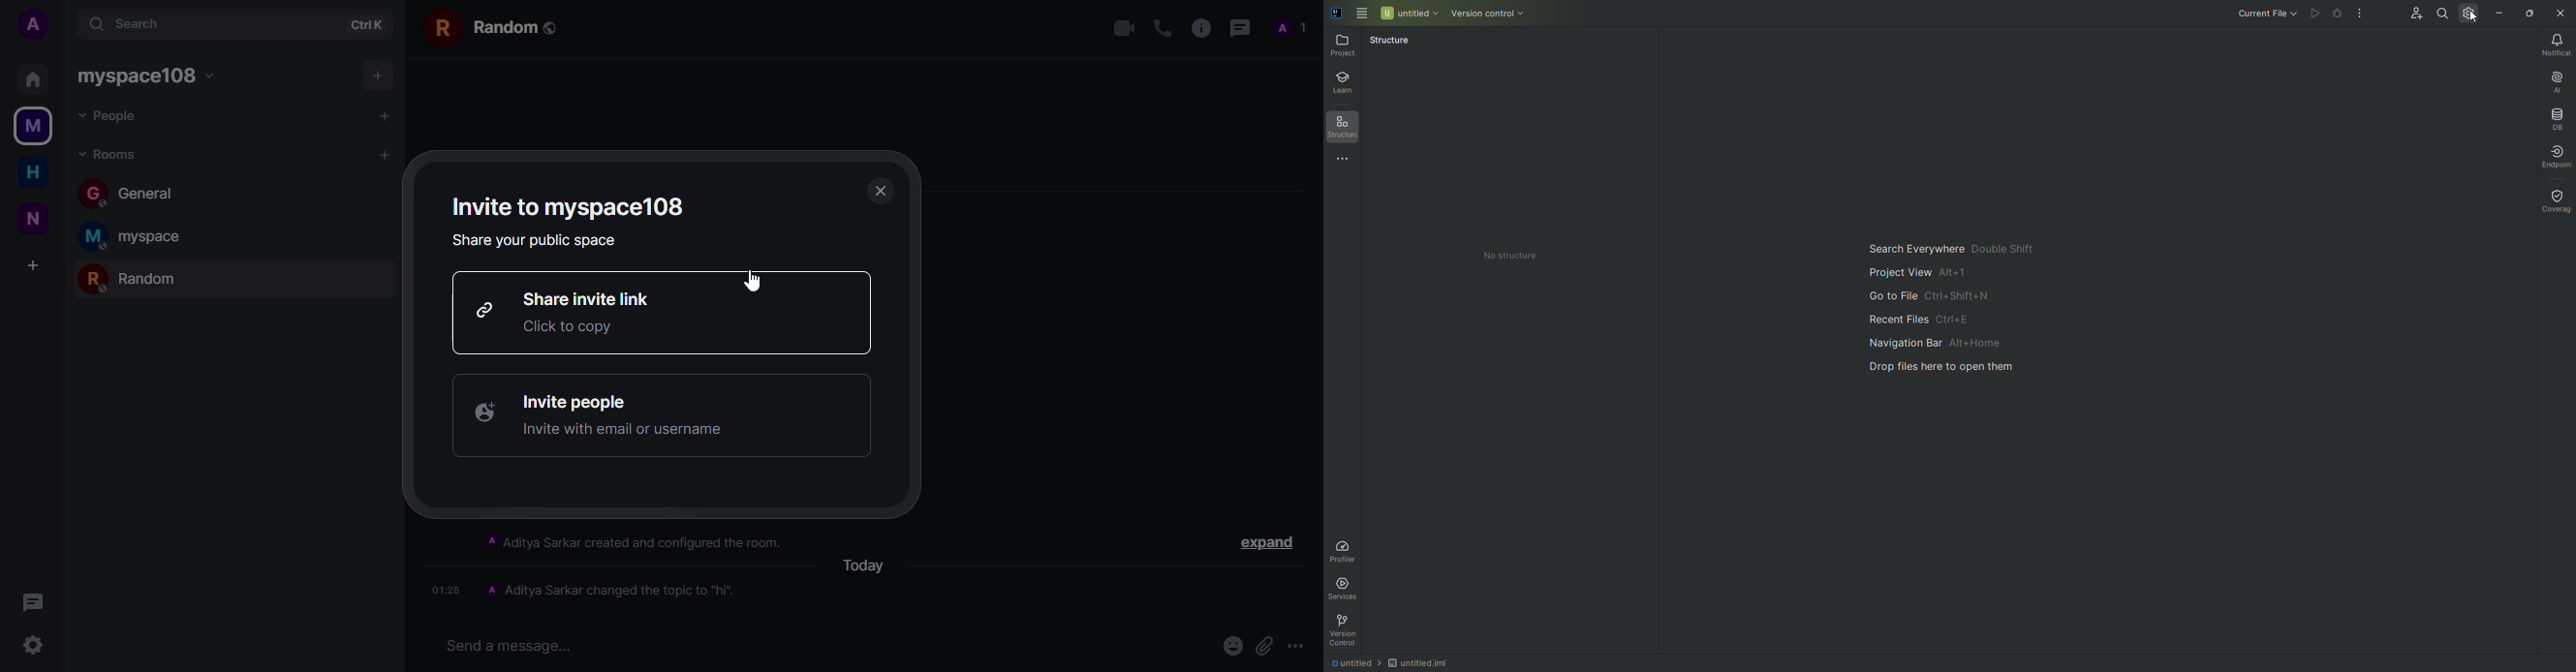  I want to click on threads, so click(37, 602).